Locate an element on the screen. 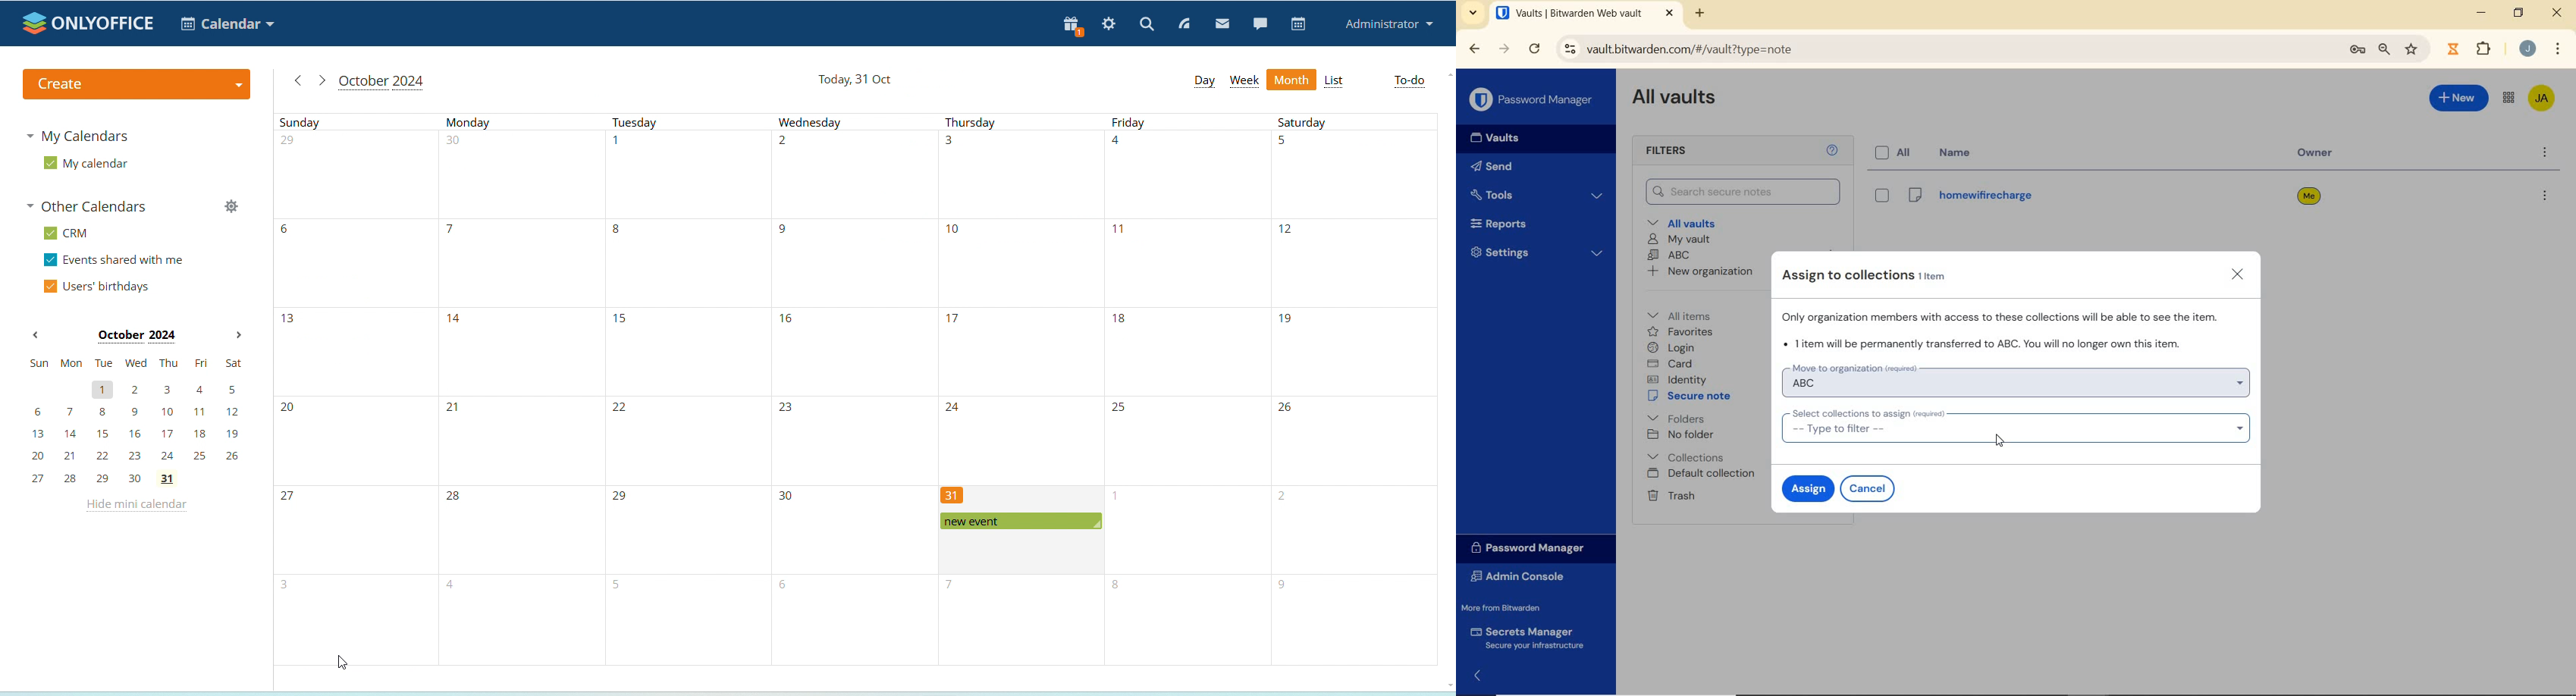 The height and width of the screenshot is (700, 2576). previous month is located at coordinates (36, 336).